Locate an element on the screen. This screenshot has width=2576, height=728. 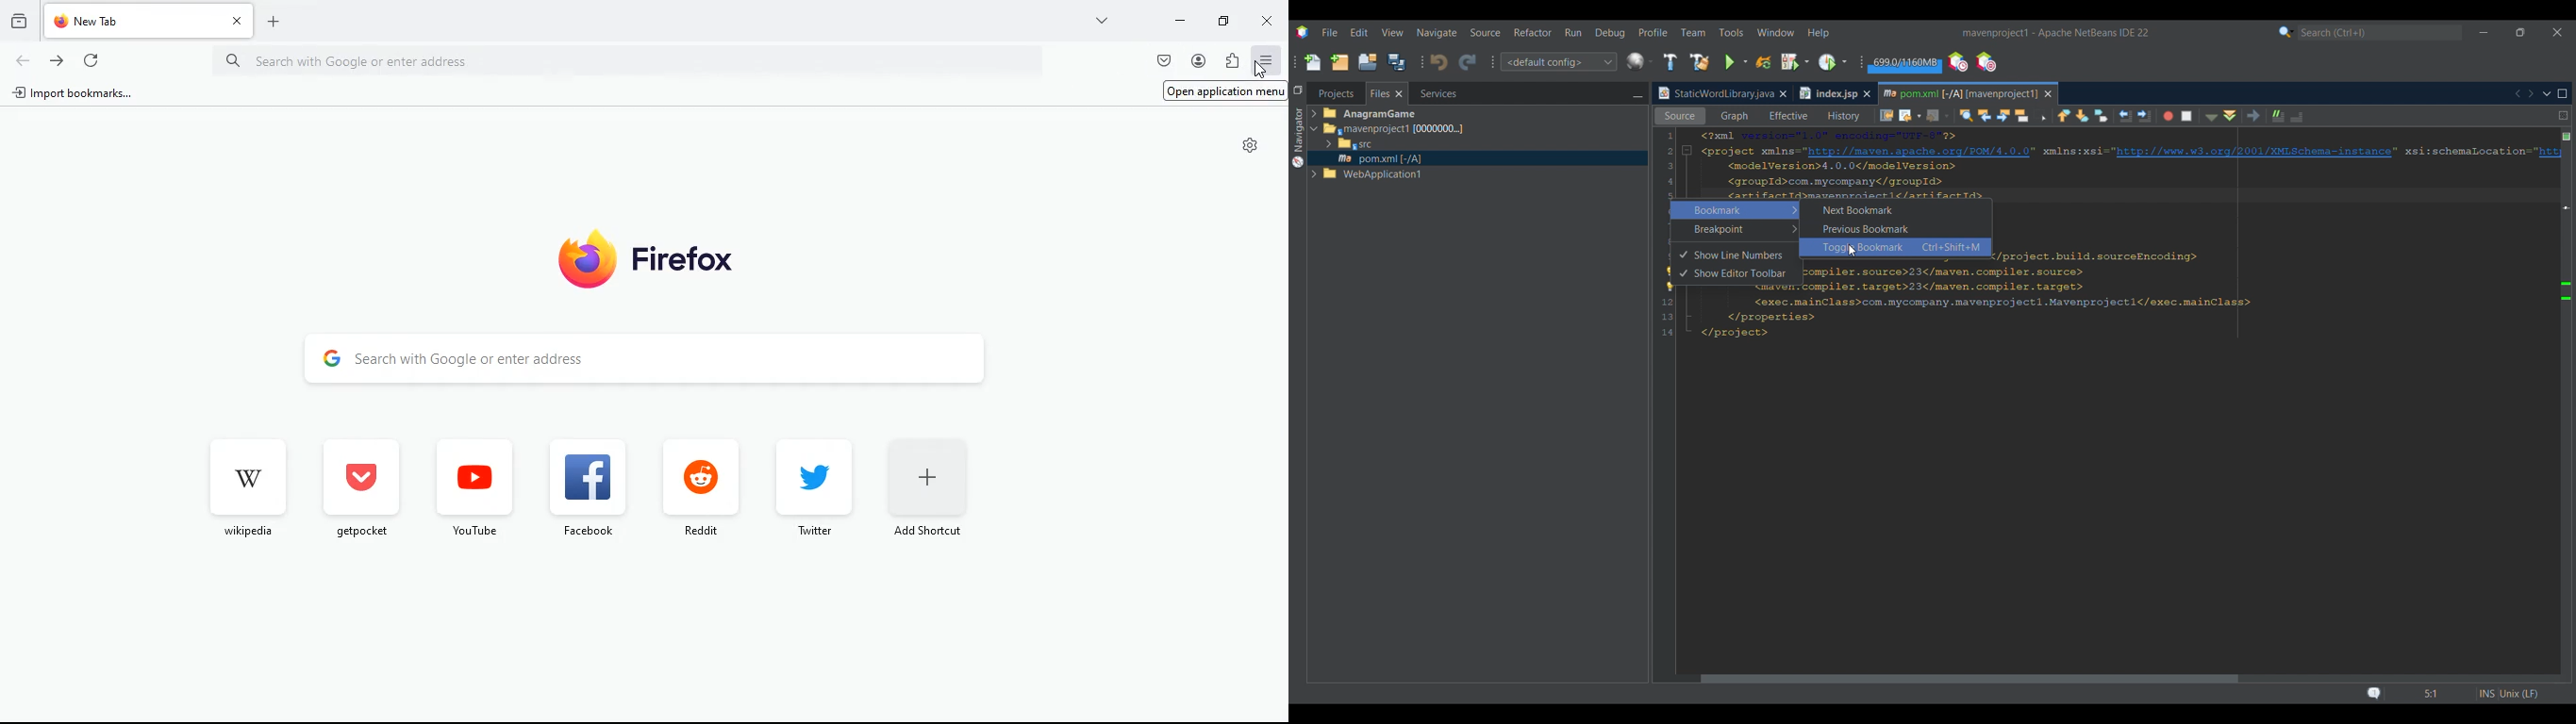
Toggle Bookmark highlighted by cursor is located at coordinates (1896, 247).